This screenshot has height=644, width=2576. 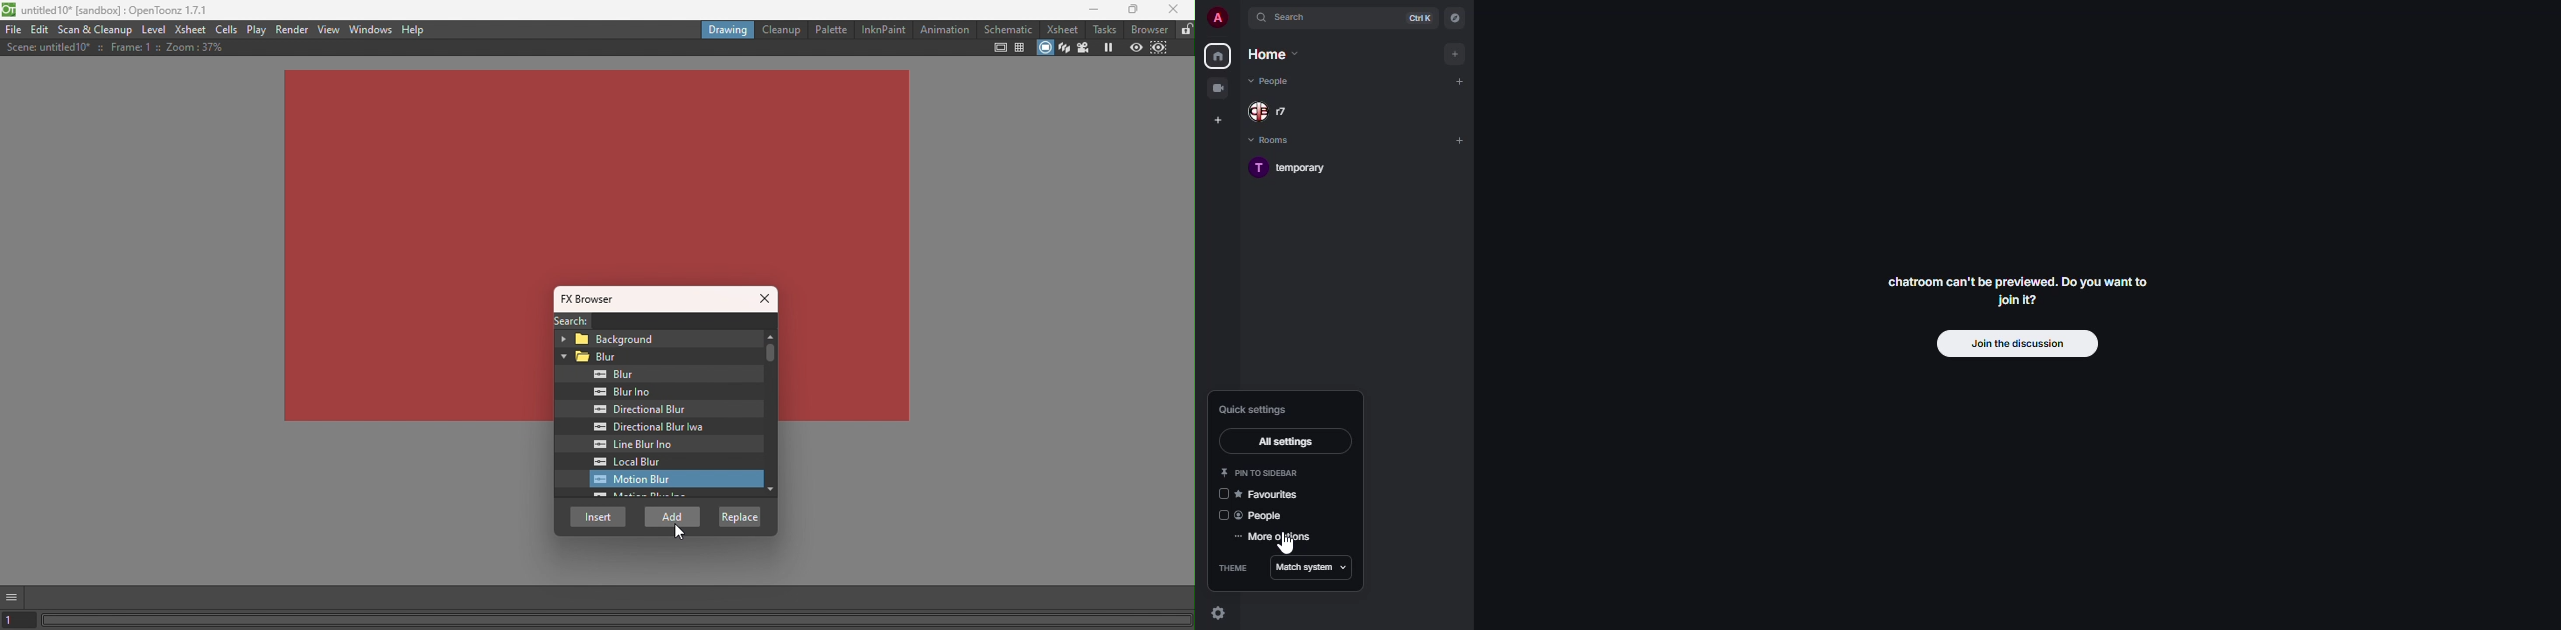 I want to click on click to enable, so click(x=1223, y=493).